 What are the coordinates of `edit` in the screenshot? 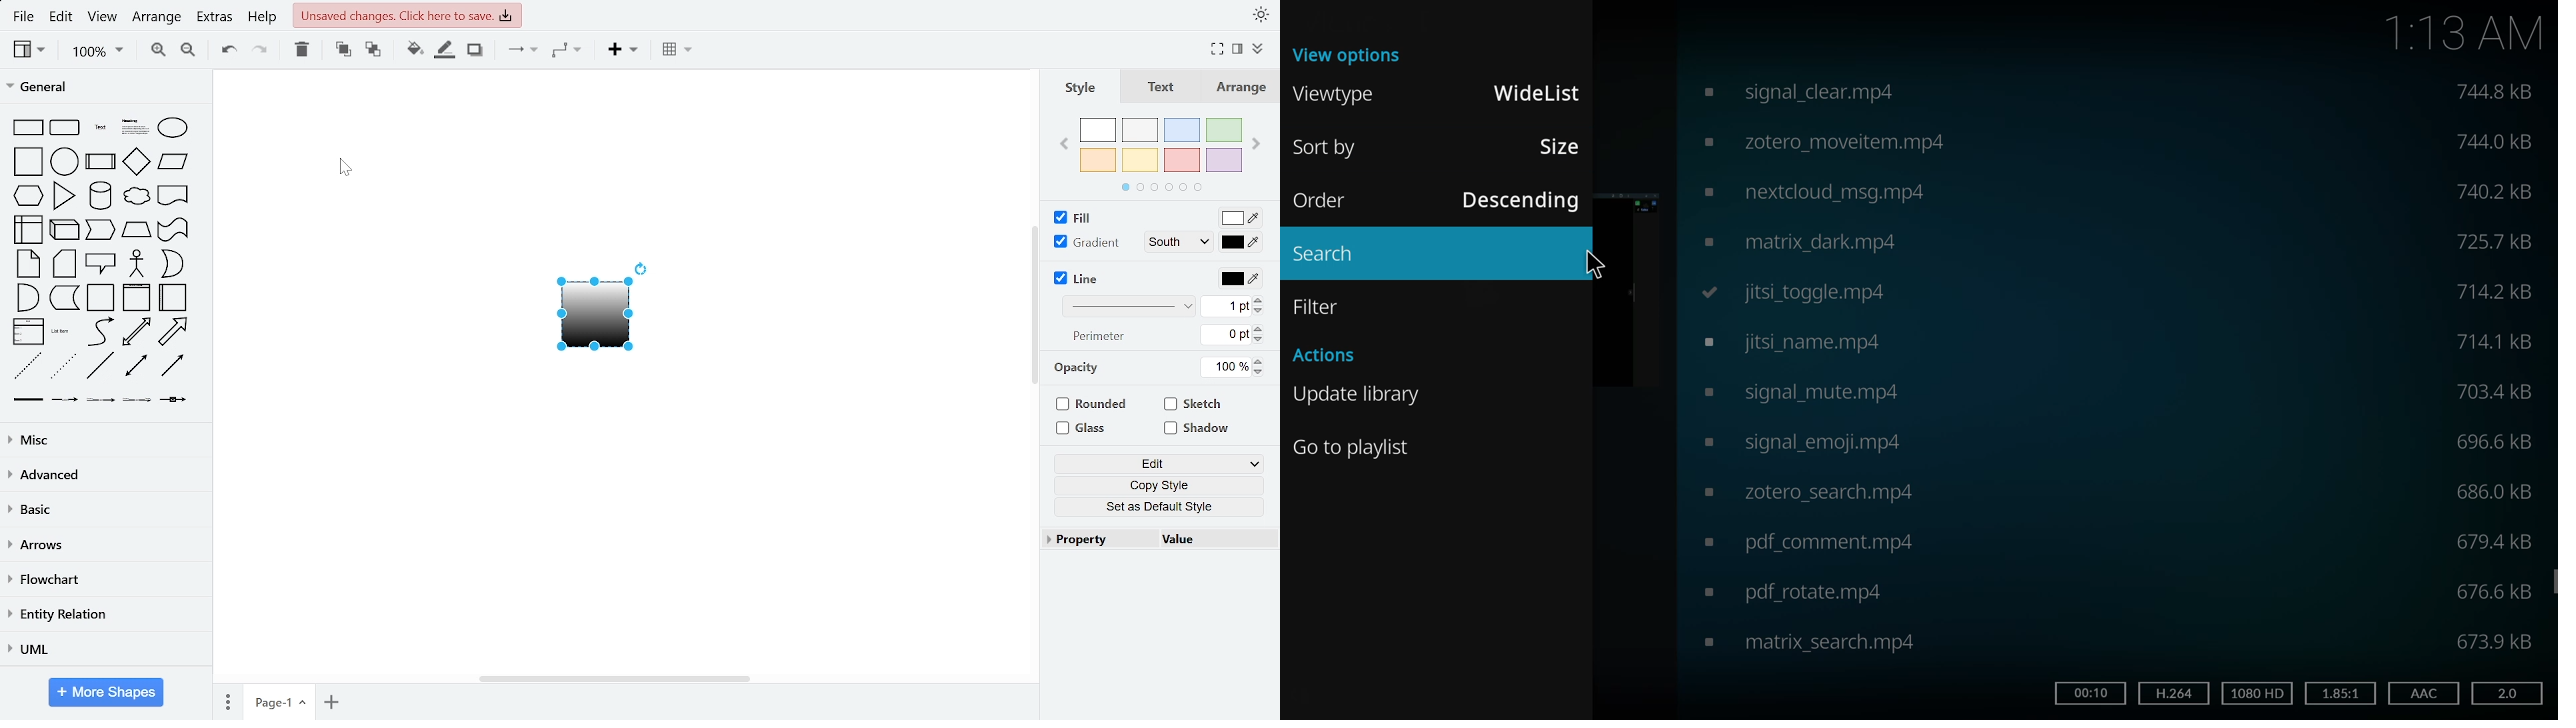 It's located at (1162, 464).